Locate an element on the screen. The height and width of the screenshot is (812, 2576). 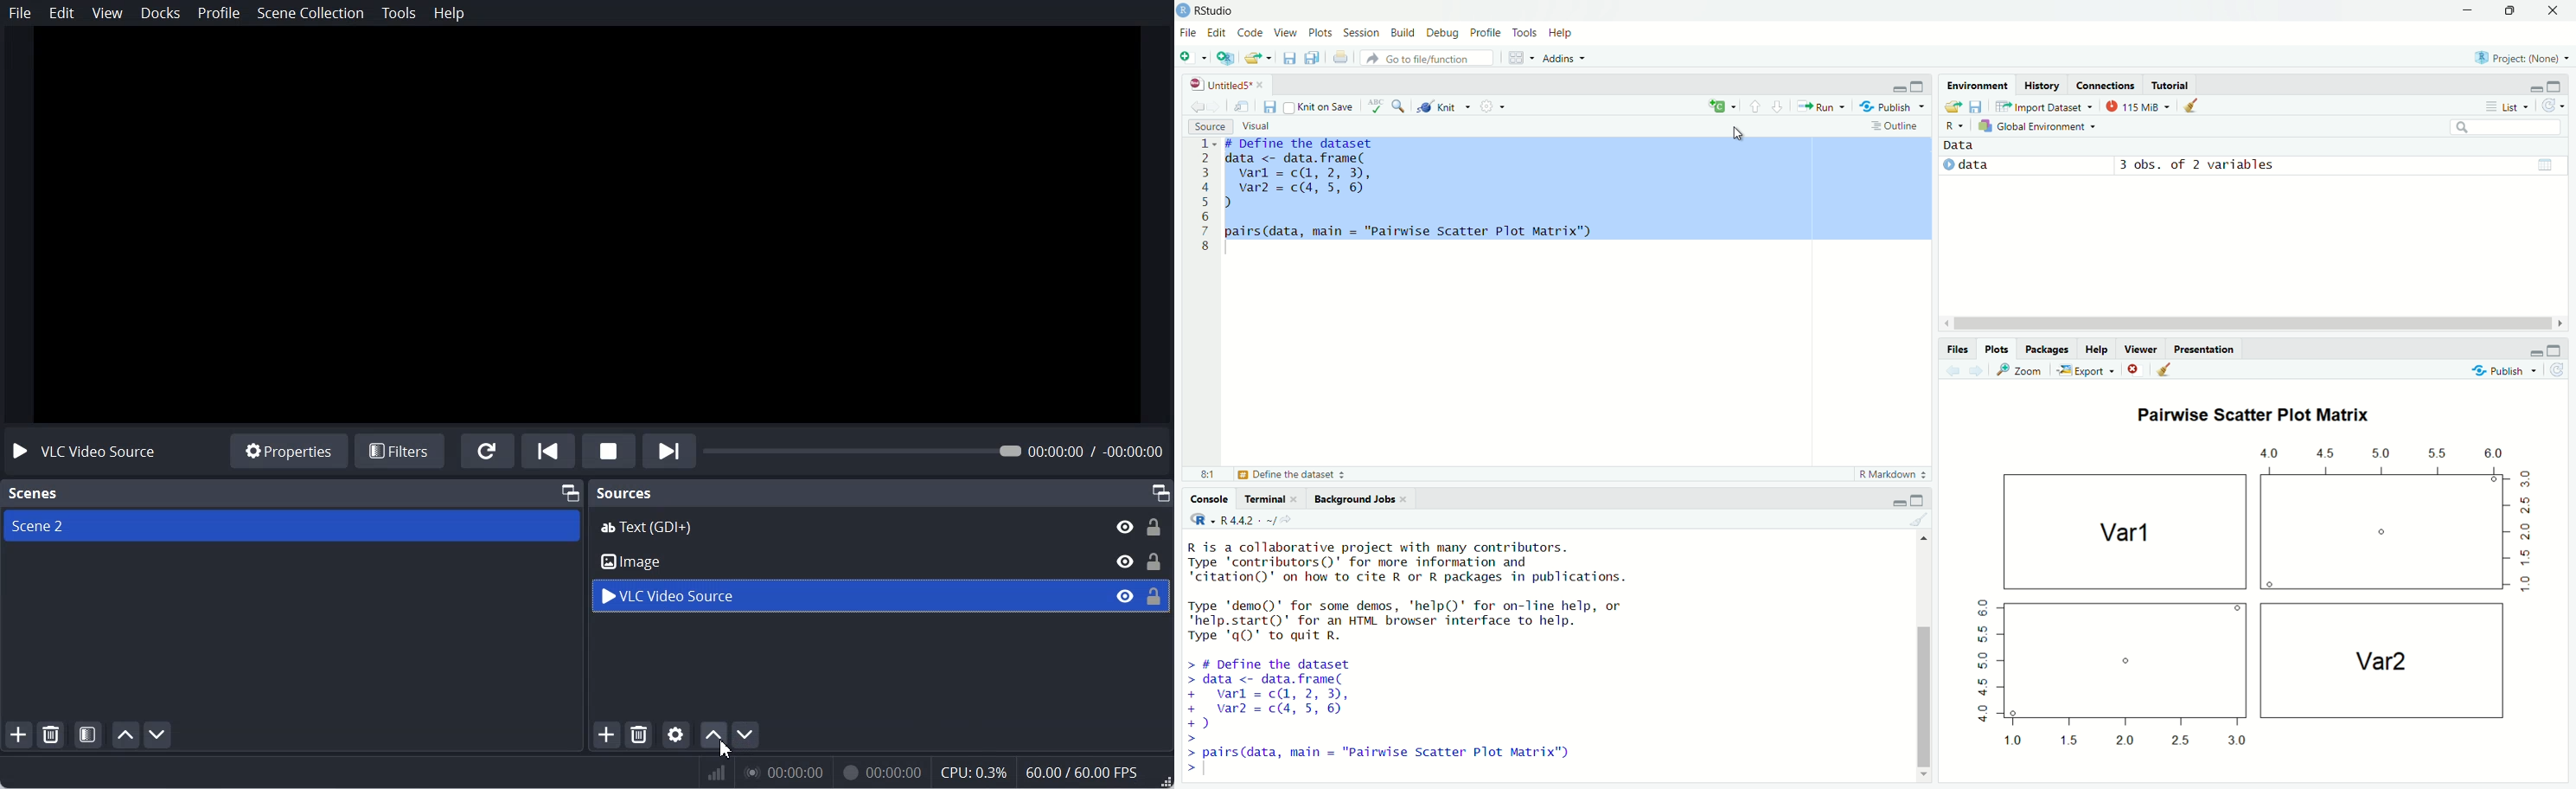
# DeTine the dataset
data <- data.frame(
varl = c(1, 2, 3),
var = c(4, 5, 6)
)
pairs(data, main = "Pairwise Scatter Plot Matrix") is located at coordinates (1580, 191).